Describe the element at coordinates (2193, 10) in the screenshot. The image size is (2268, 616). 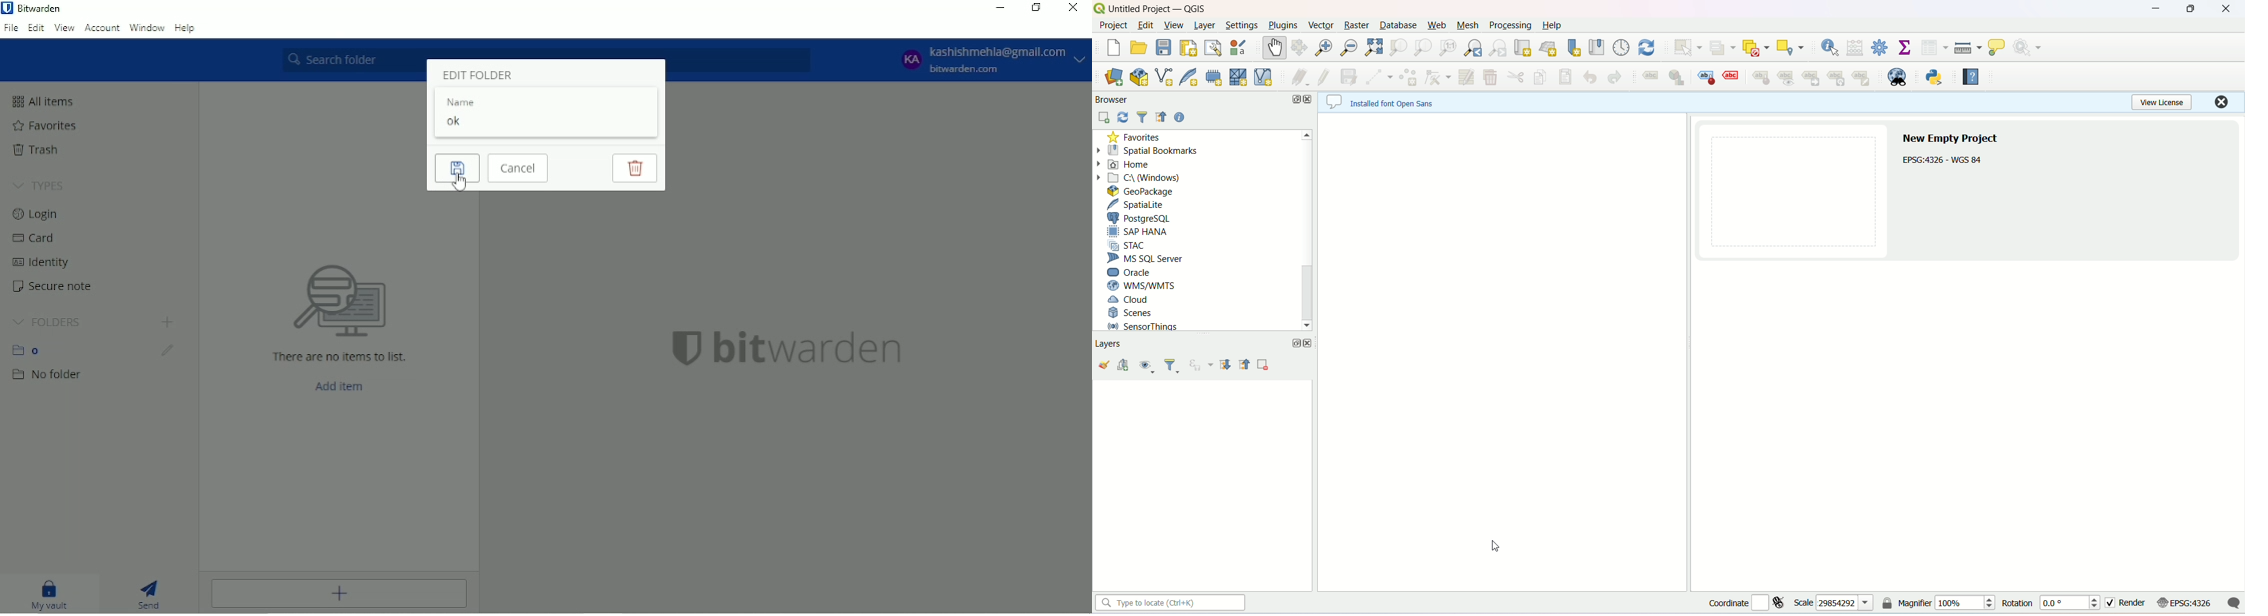
I see `maximize` at that location.